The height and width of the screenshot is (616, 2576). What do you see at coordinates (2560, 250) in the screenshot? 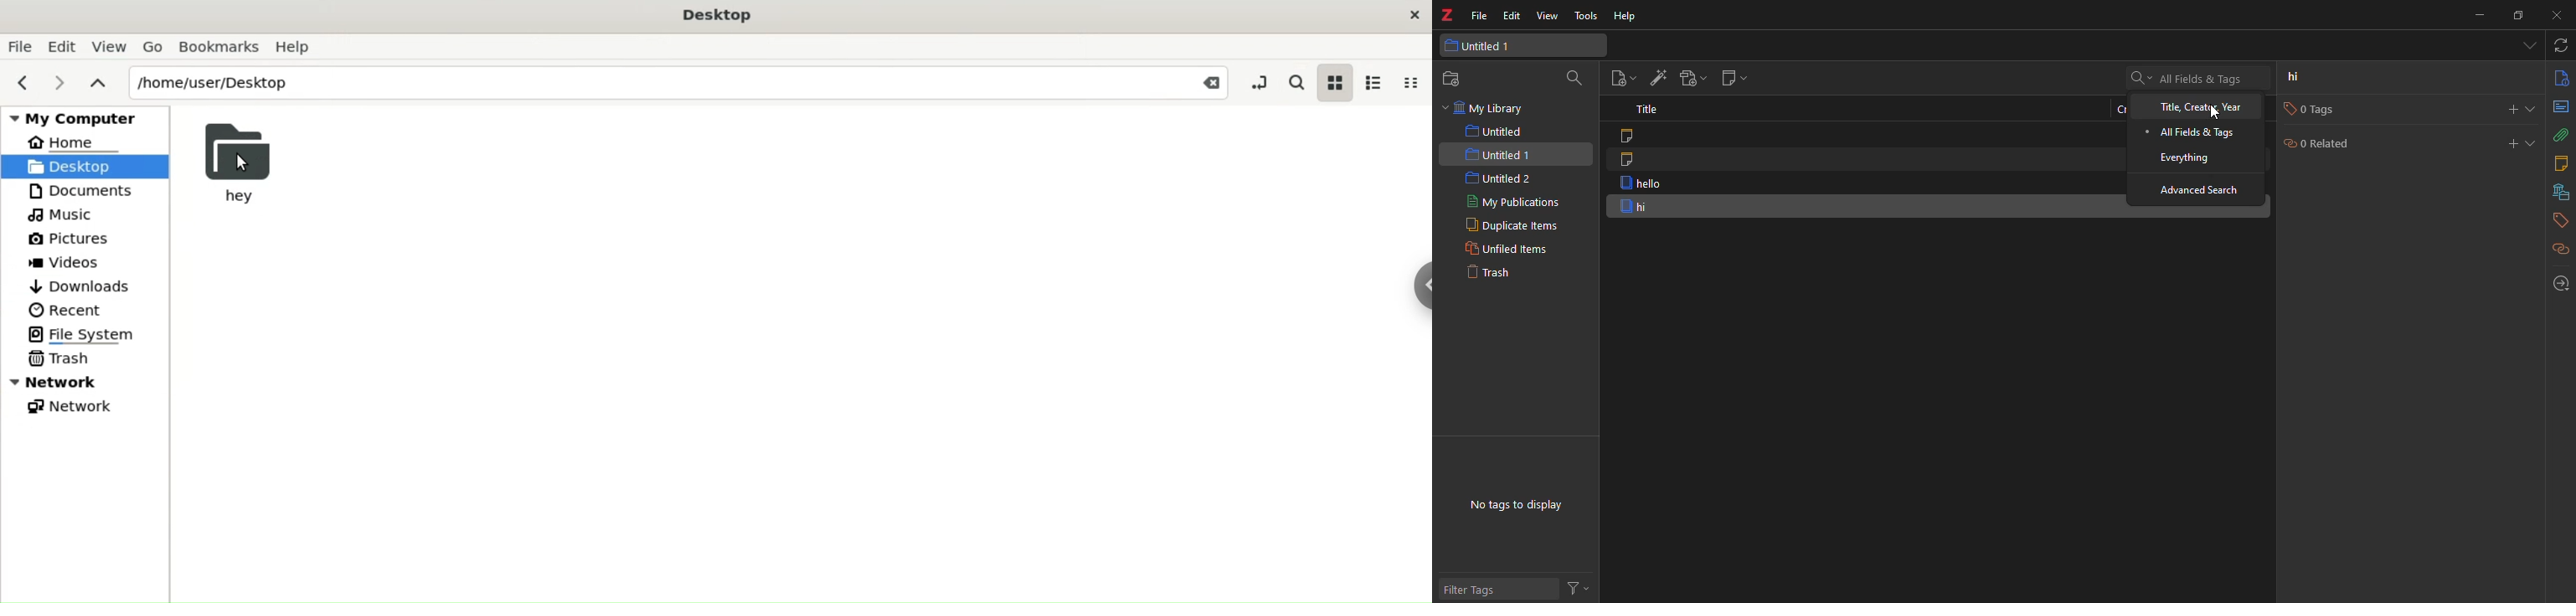
I see `related` at bounding box center [2560, 250].